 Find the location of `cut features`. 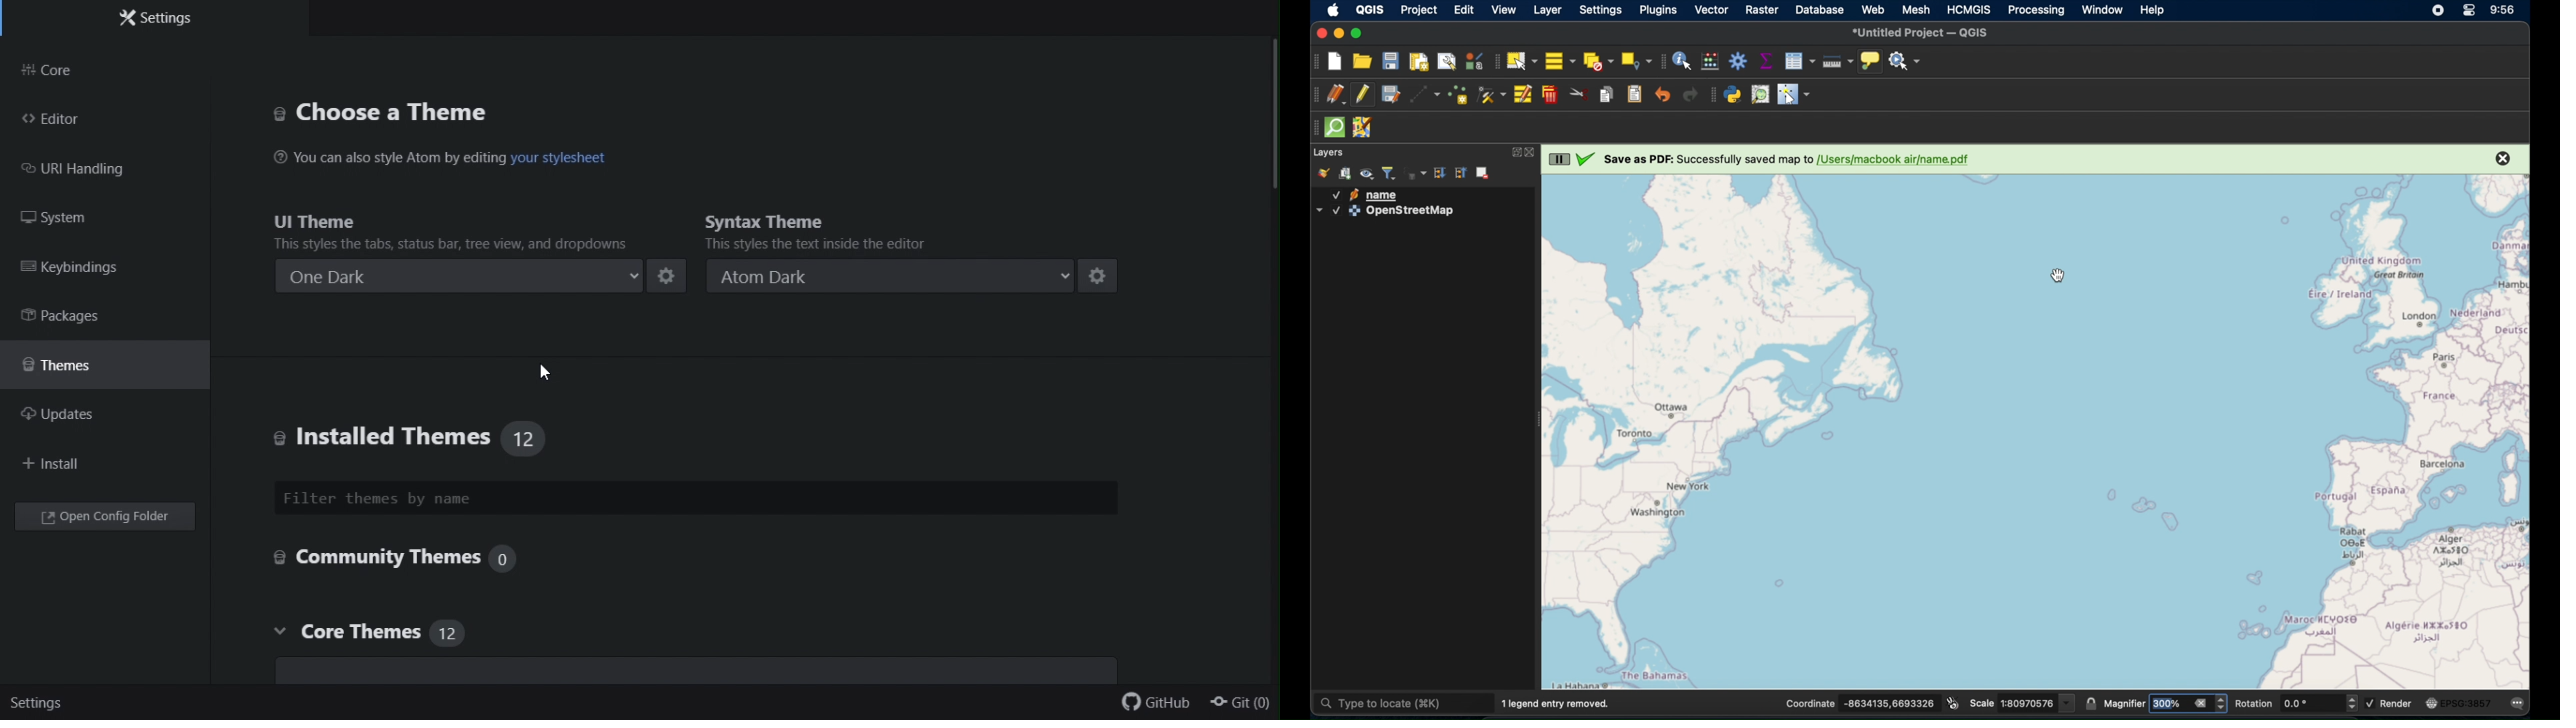

cut features is located at coordinates (1579, 94).